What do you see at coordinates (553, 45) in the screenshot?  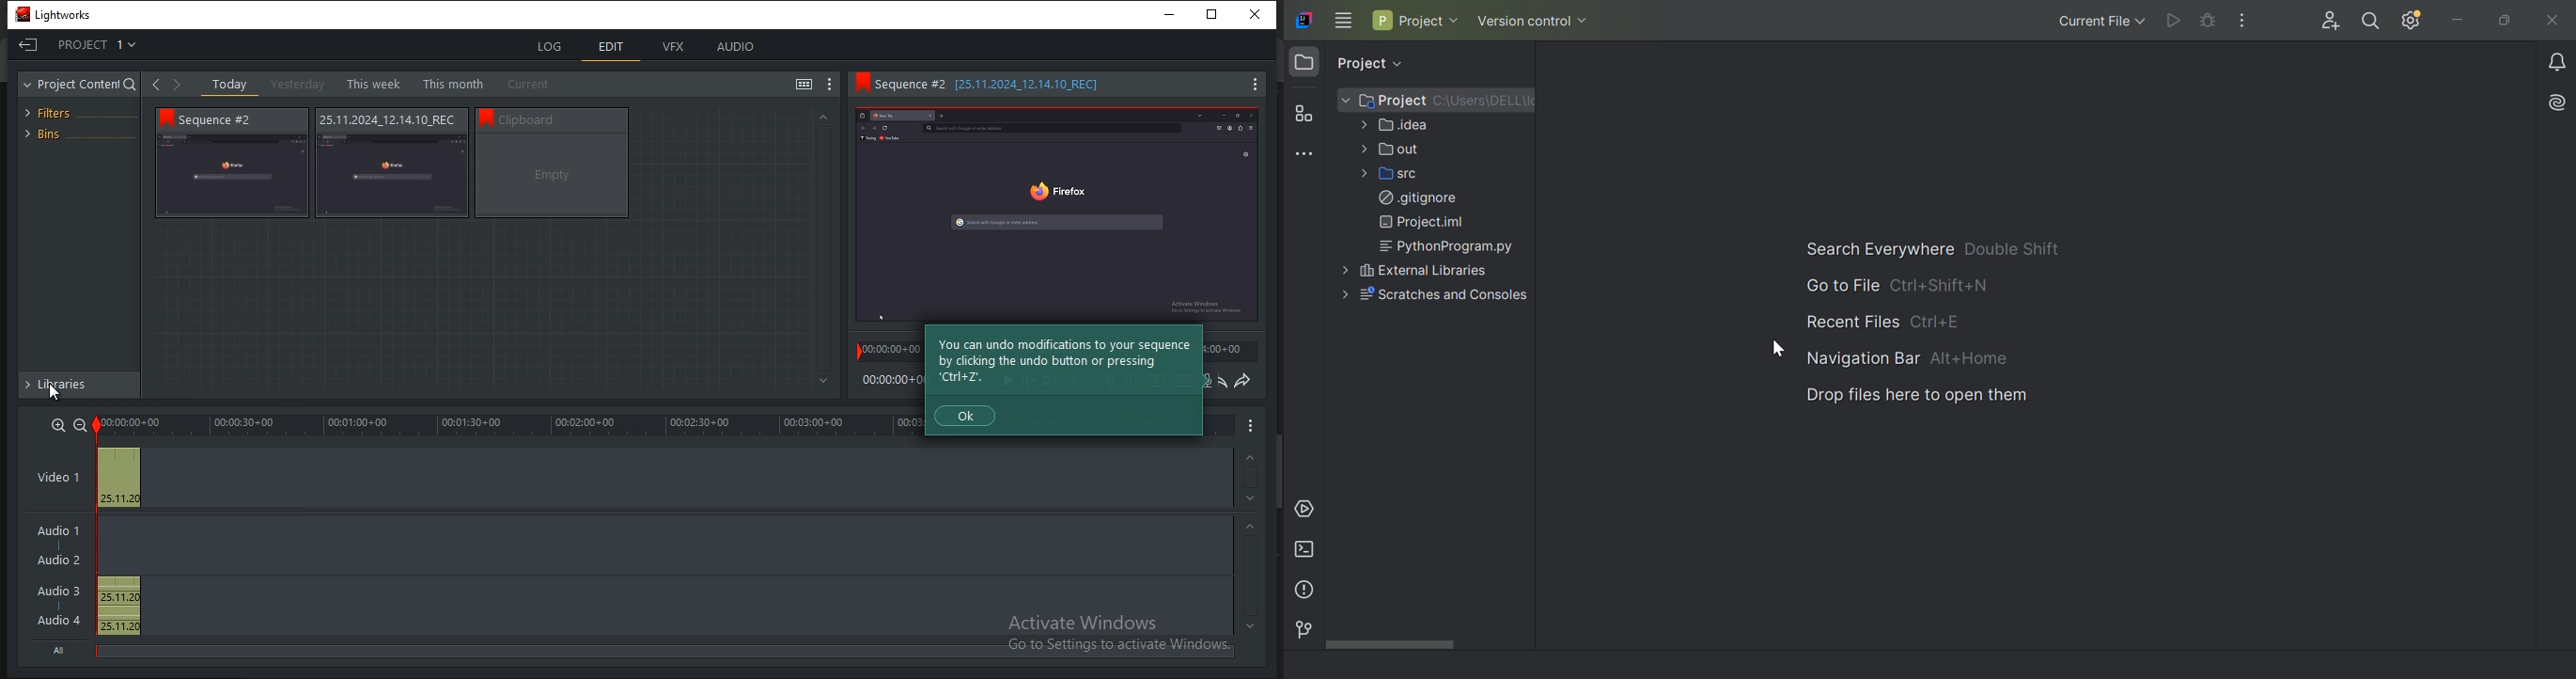 I see `log` at bounding box center [553, 45].